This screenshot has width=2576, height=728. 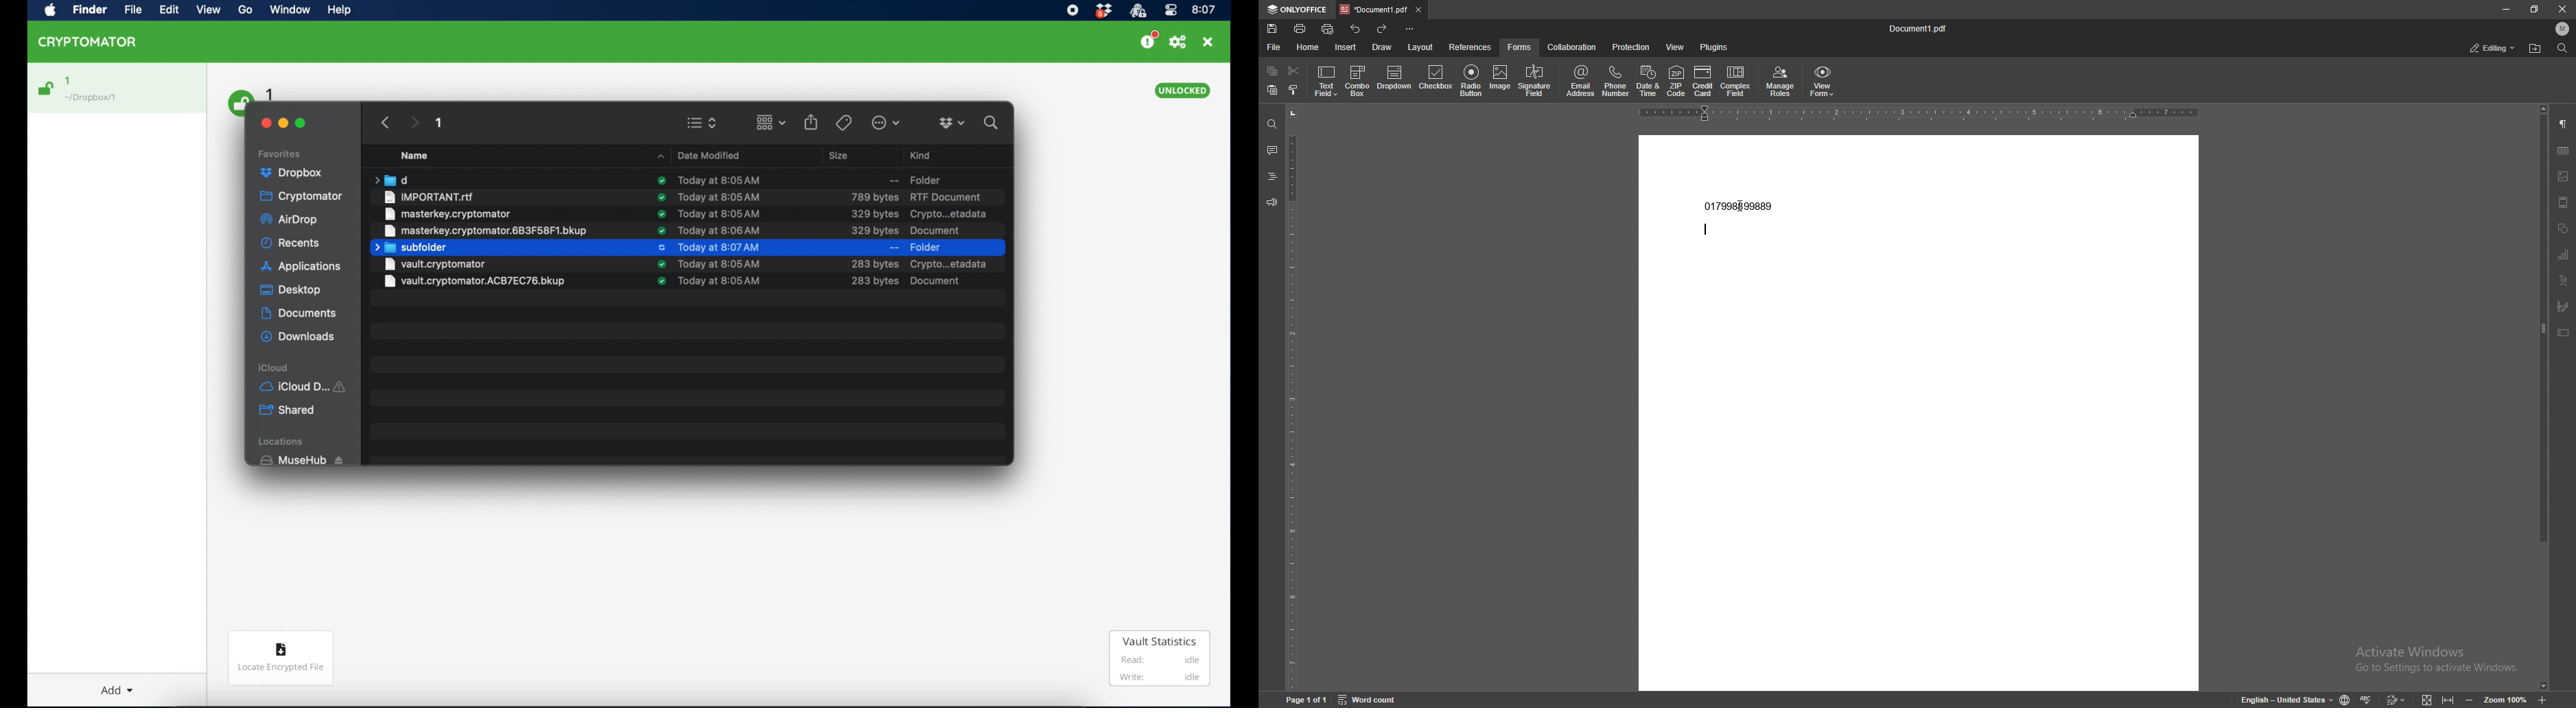 What do you see at coordinates (302, 123) in the screenshot?
I see `maximize` at bounding box center [302, 123].